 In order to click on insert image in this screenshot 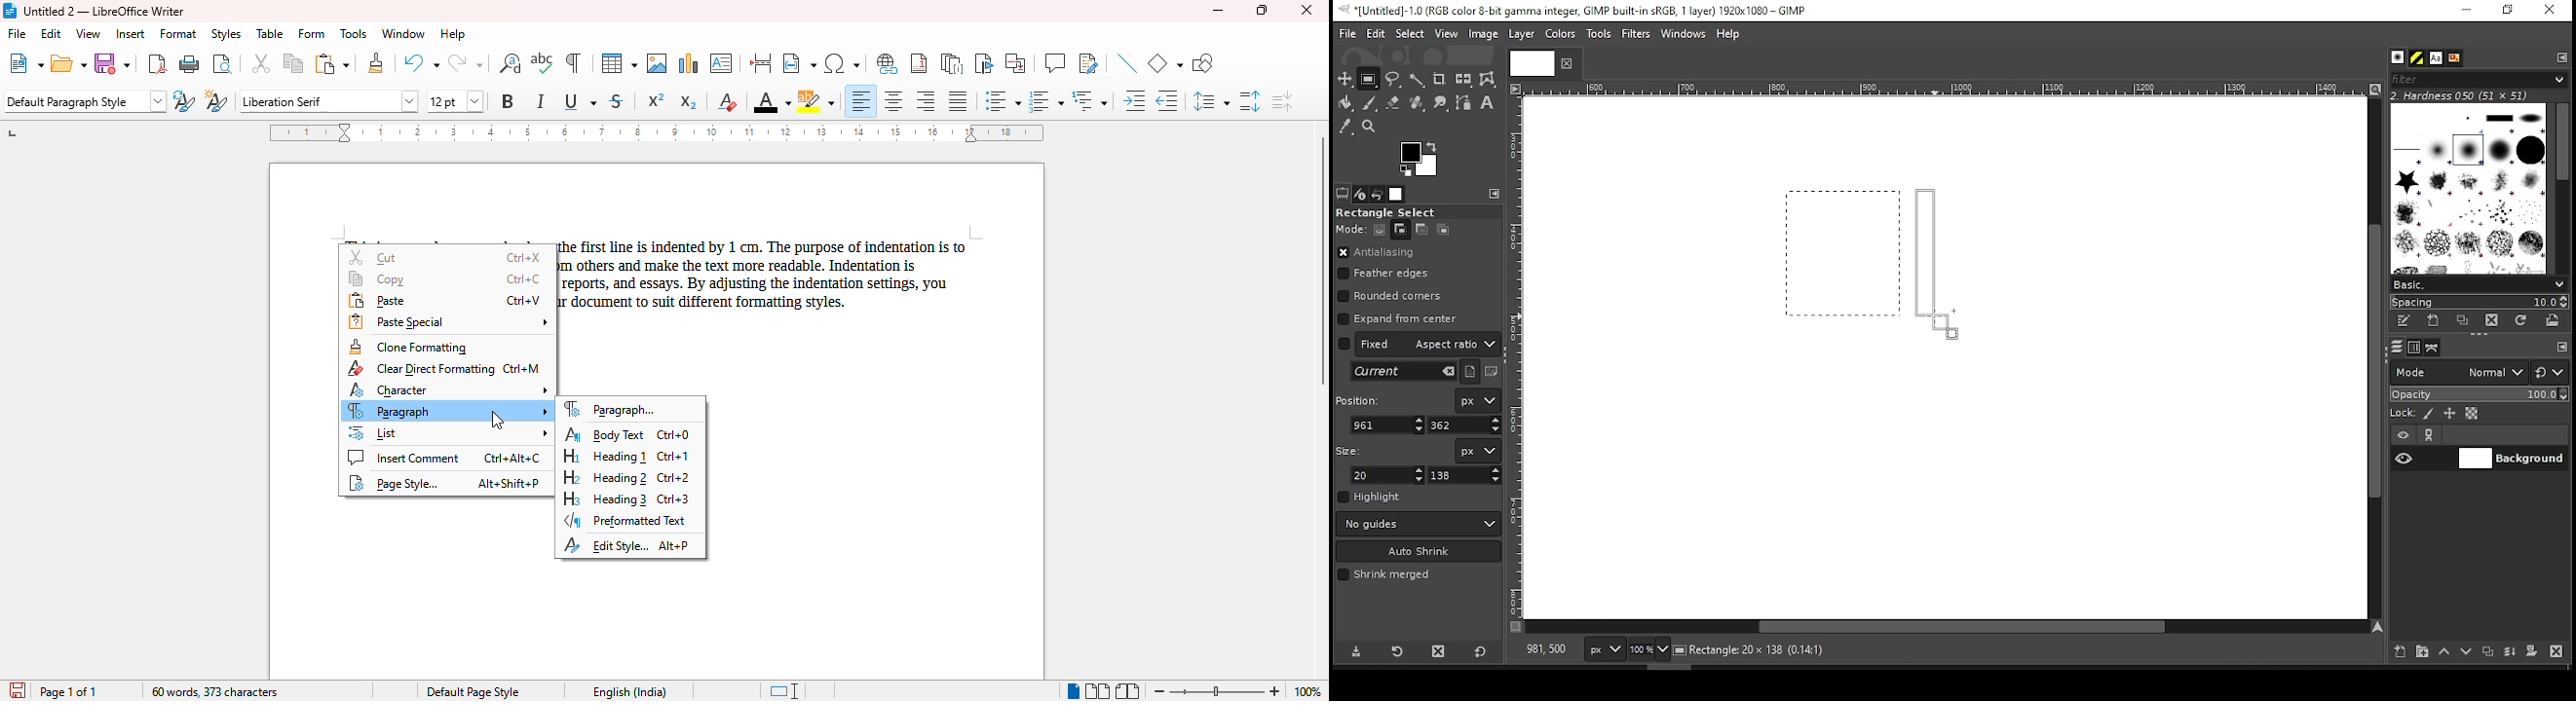, I will do `click(657, 63)`.